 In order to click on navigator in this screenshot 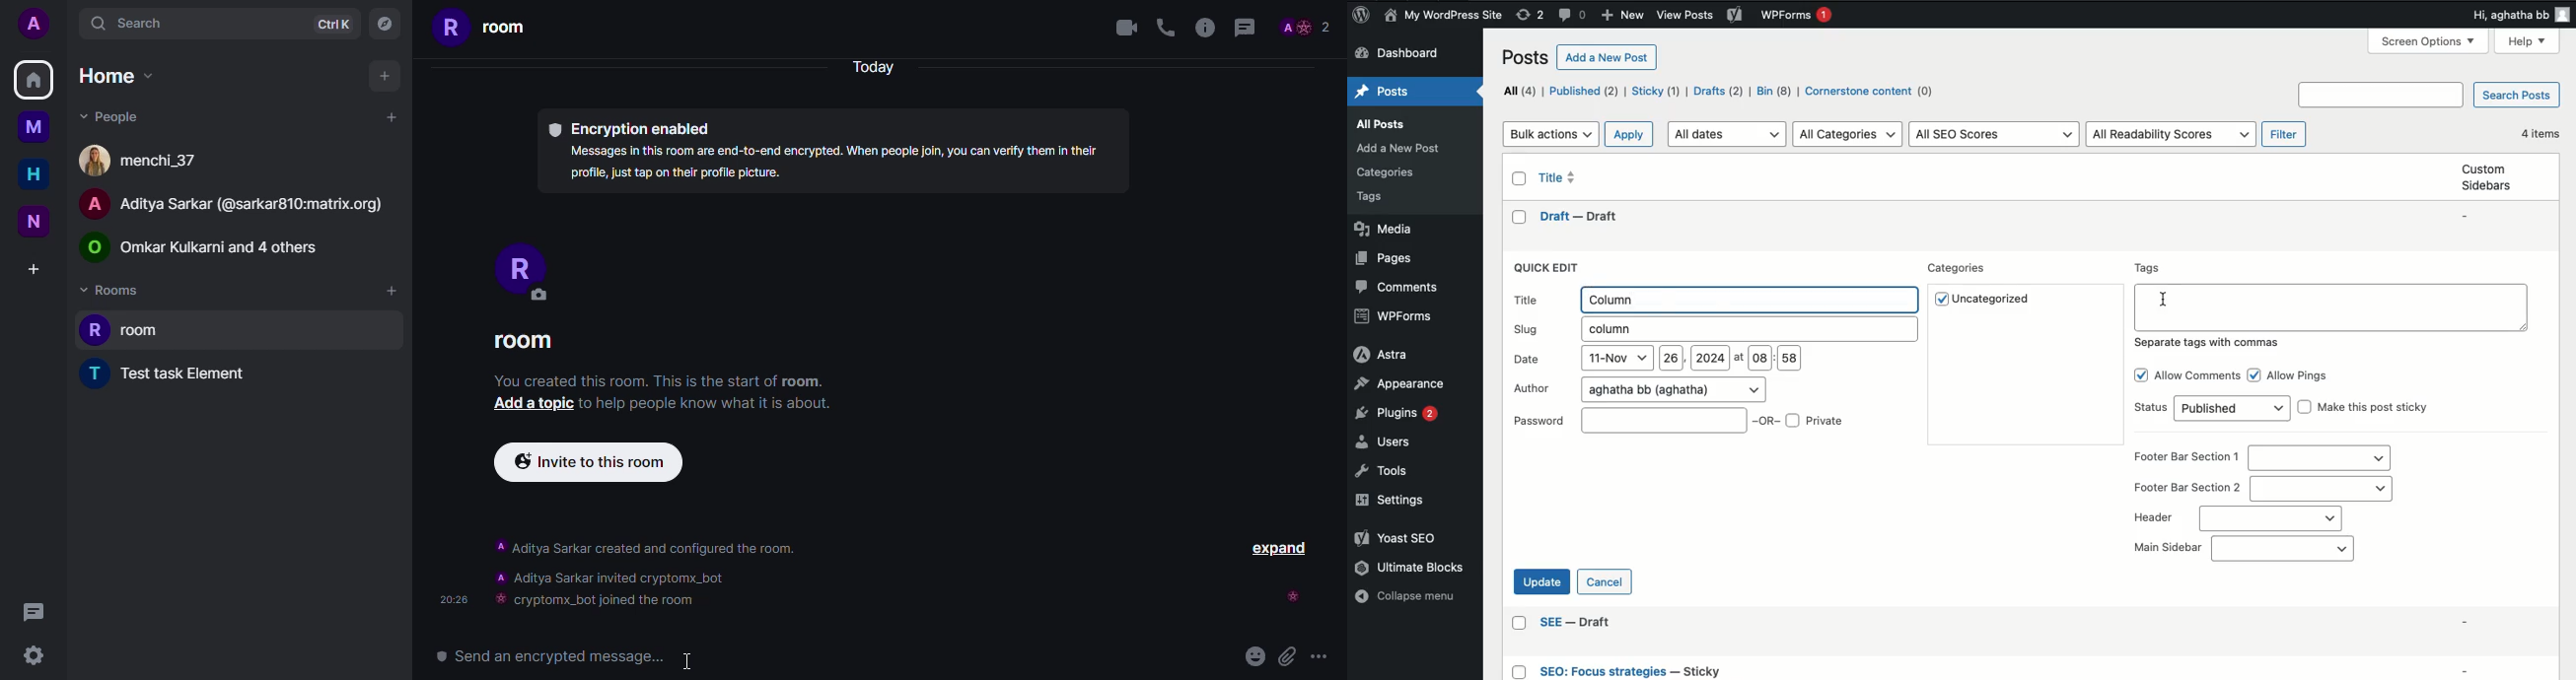, I will do `click(384, 24)`.